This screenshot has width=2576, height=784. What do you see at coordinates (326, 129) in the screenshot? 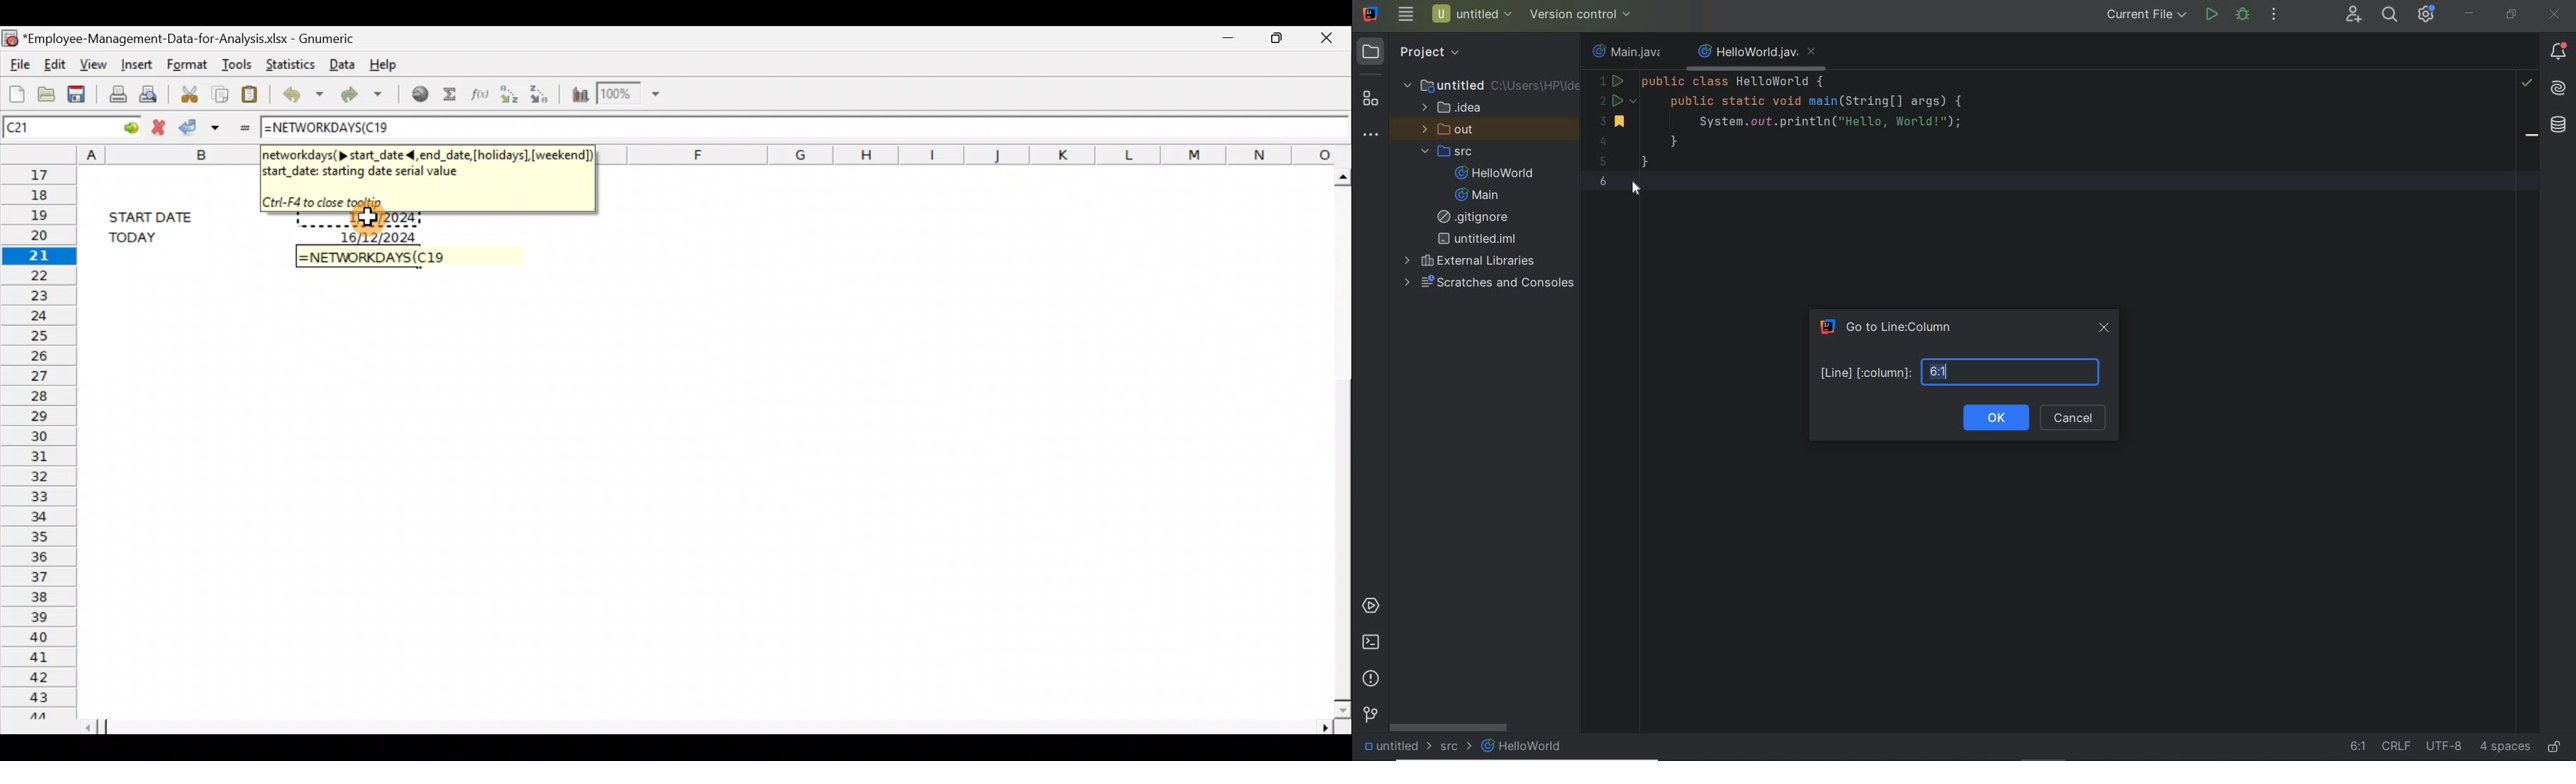
I see `=NETWORKDAYS(C19` at bounding box center [326, 129].